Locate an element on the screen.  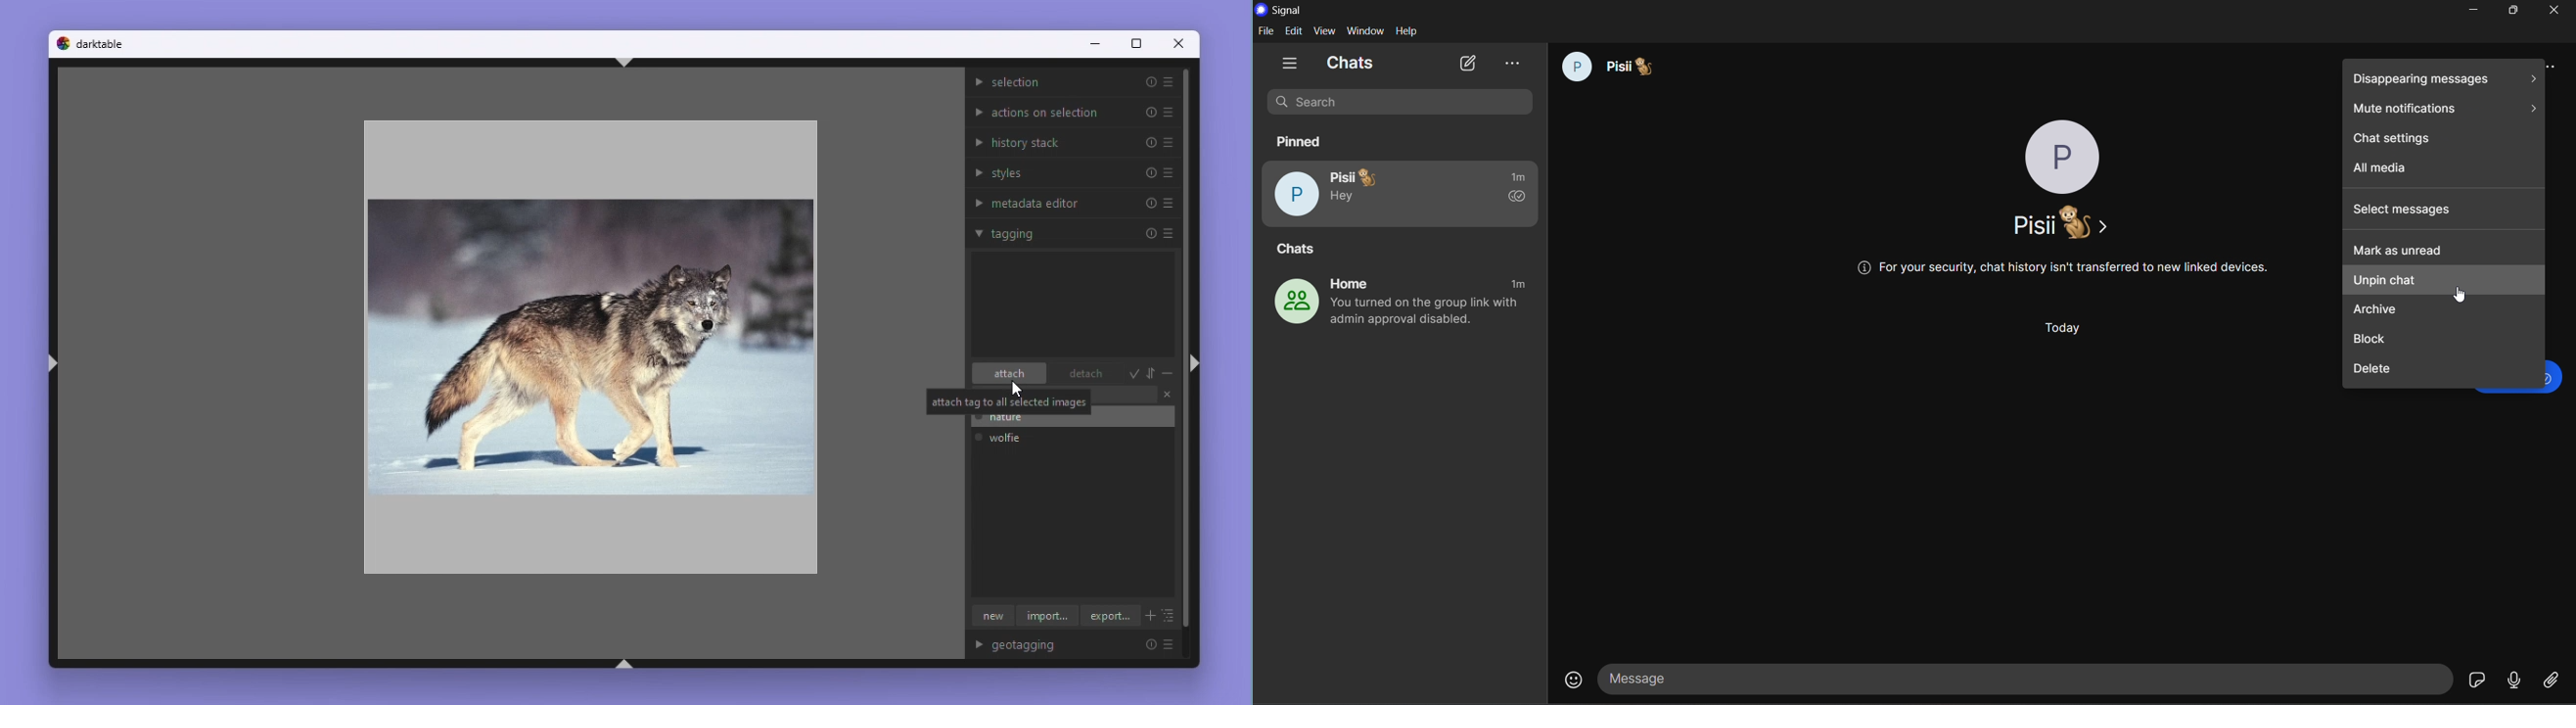
Actions on selection is located at coordinates (1073, 110).